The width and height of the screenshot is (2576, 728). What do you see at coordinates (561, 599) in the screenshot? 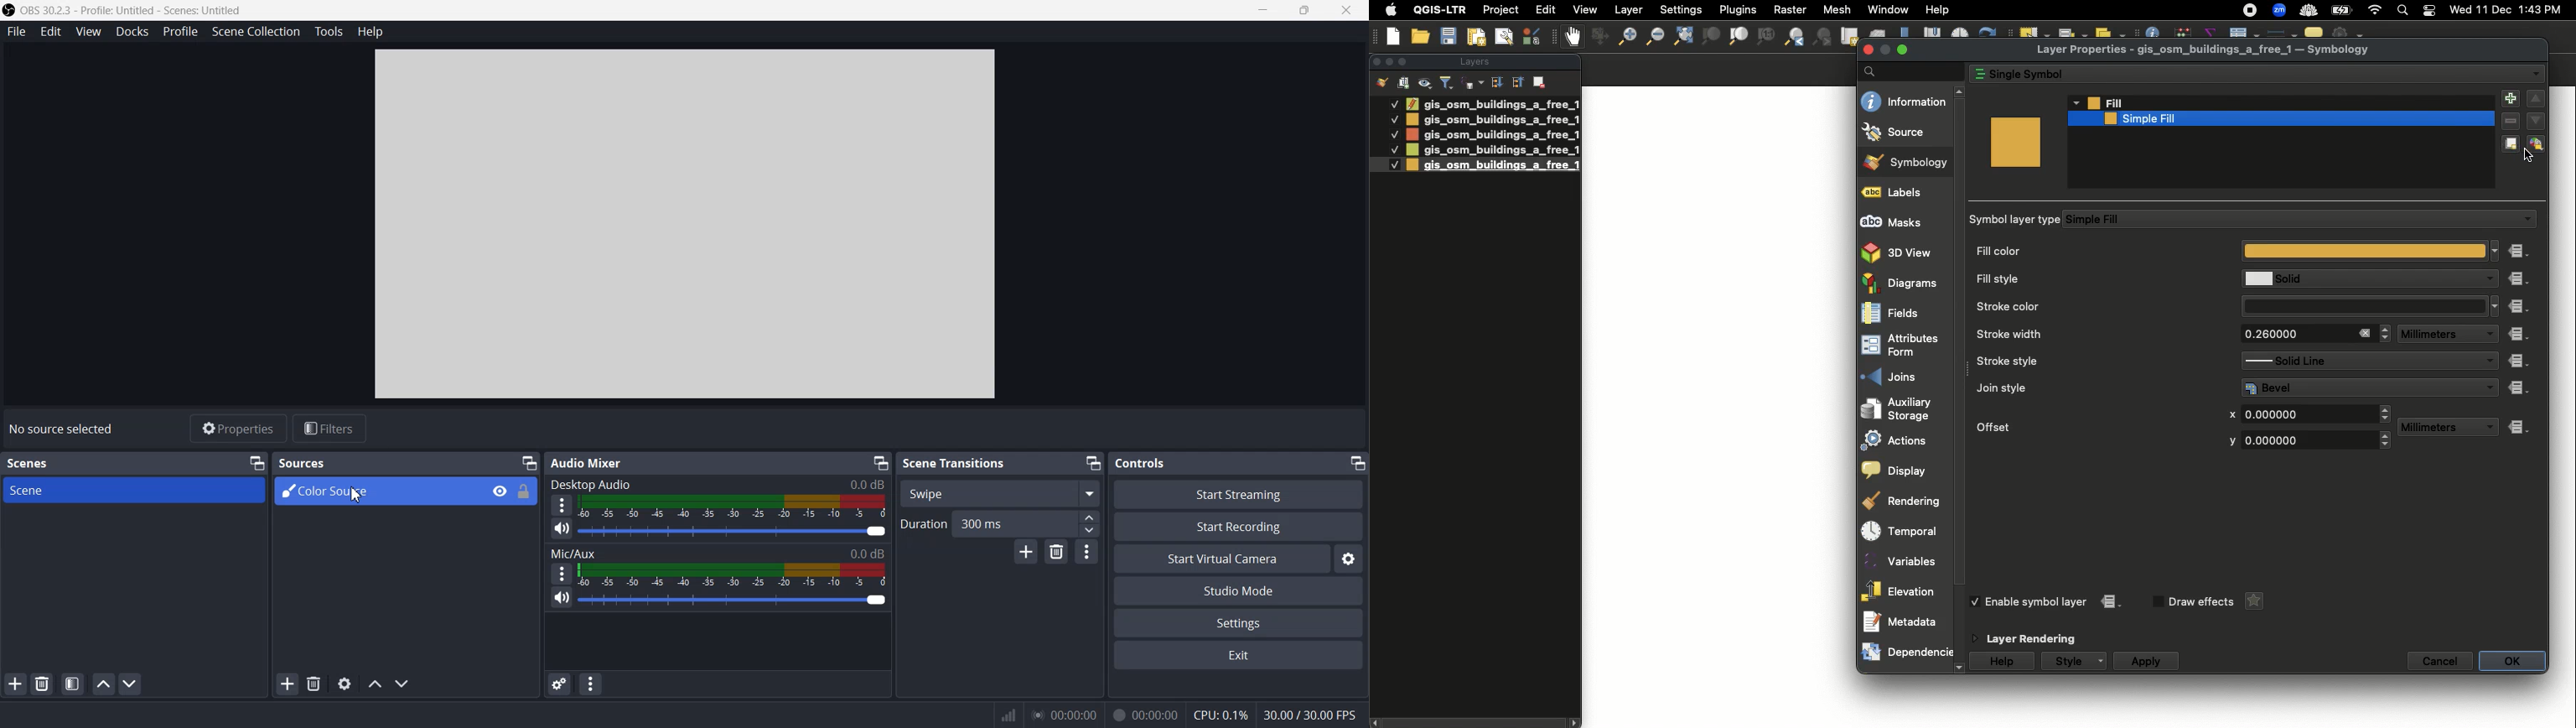
I see `Mute/ Unmute` at bounding box center [561, 599].